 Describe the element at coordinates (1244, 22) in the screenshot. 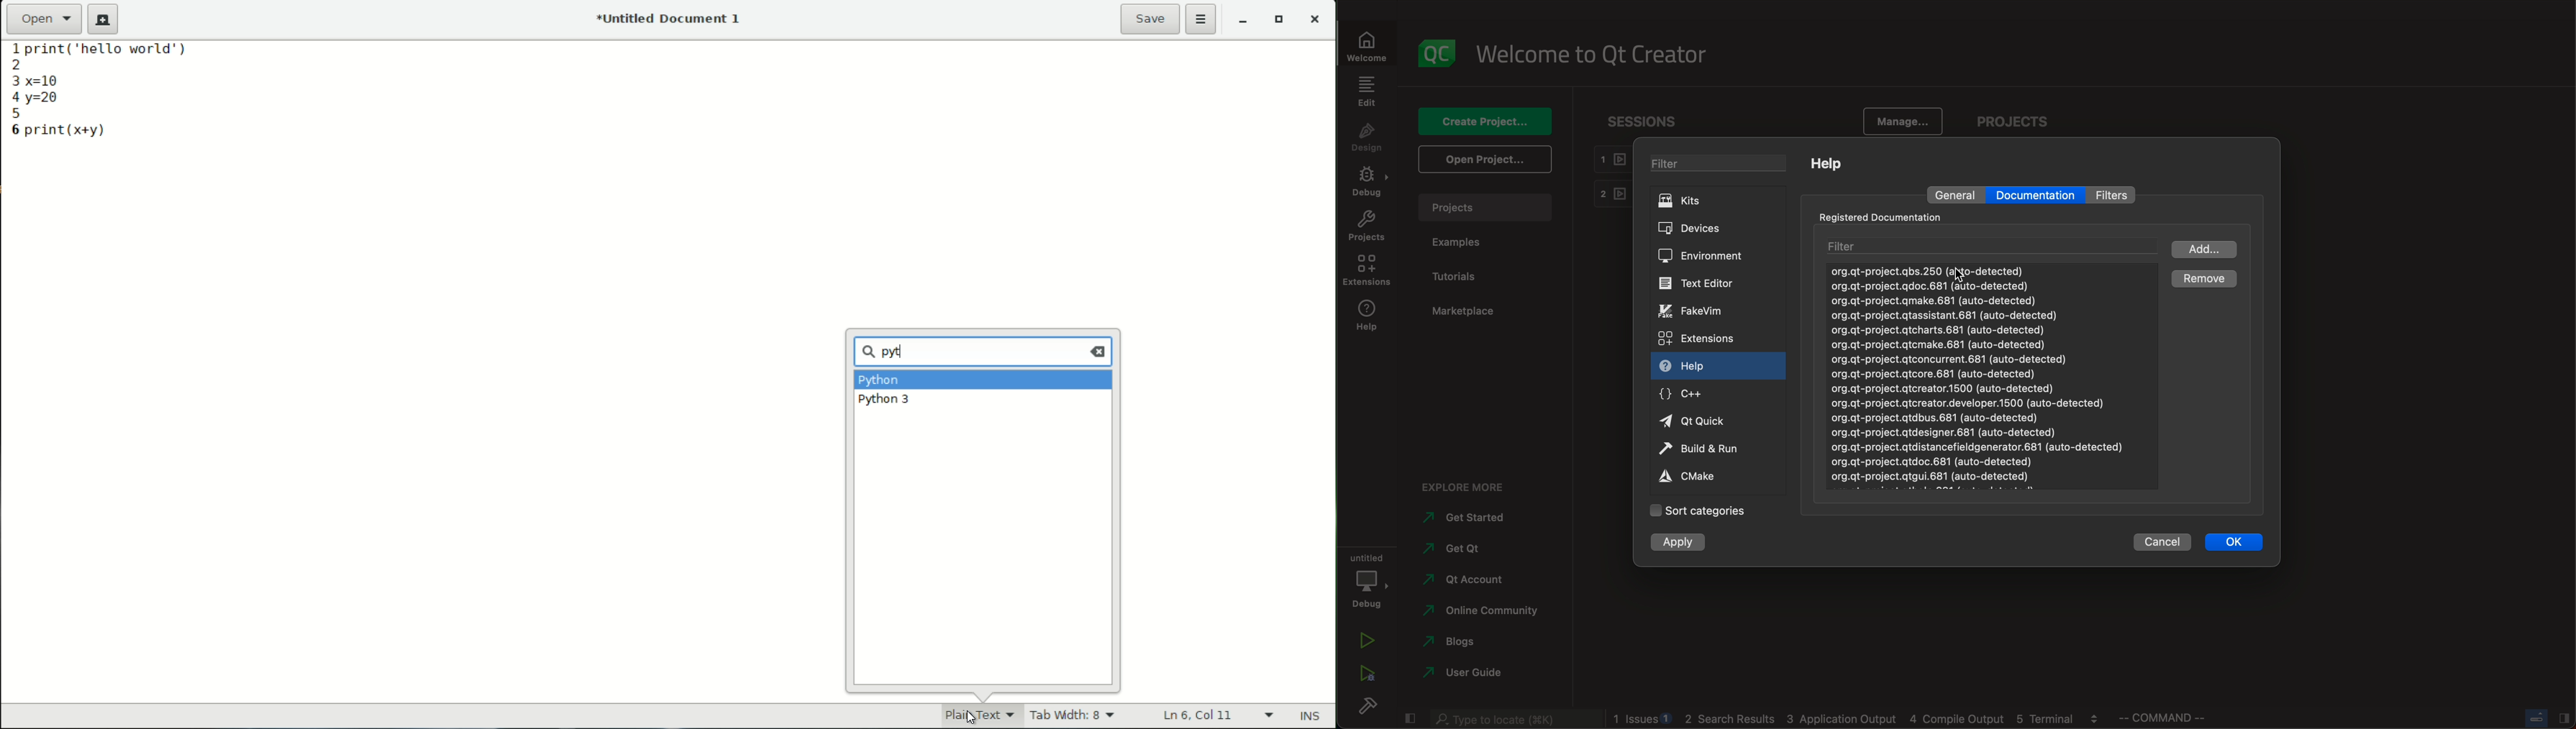

I see `minimize` at that location.